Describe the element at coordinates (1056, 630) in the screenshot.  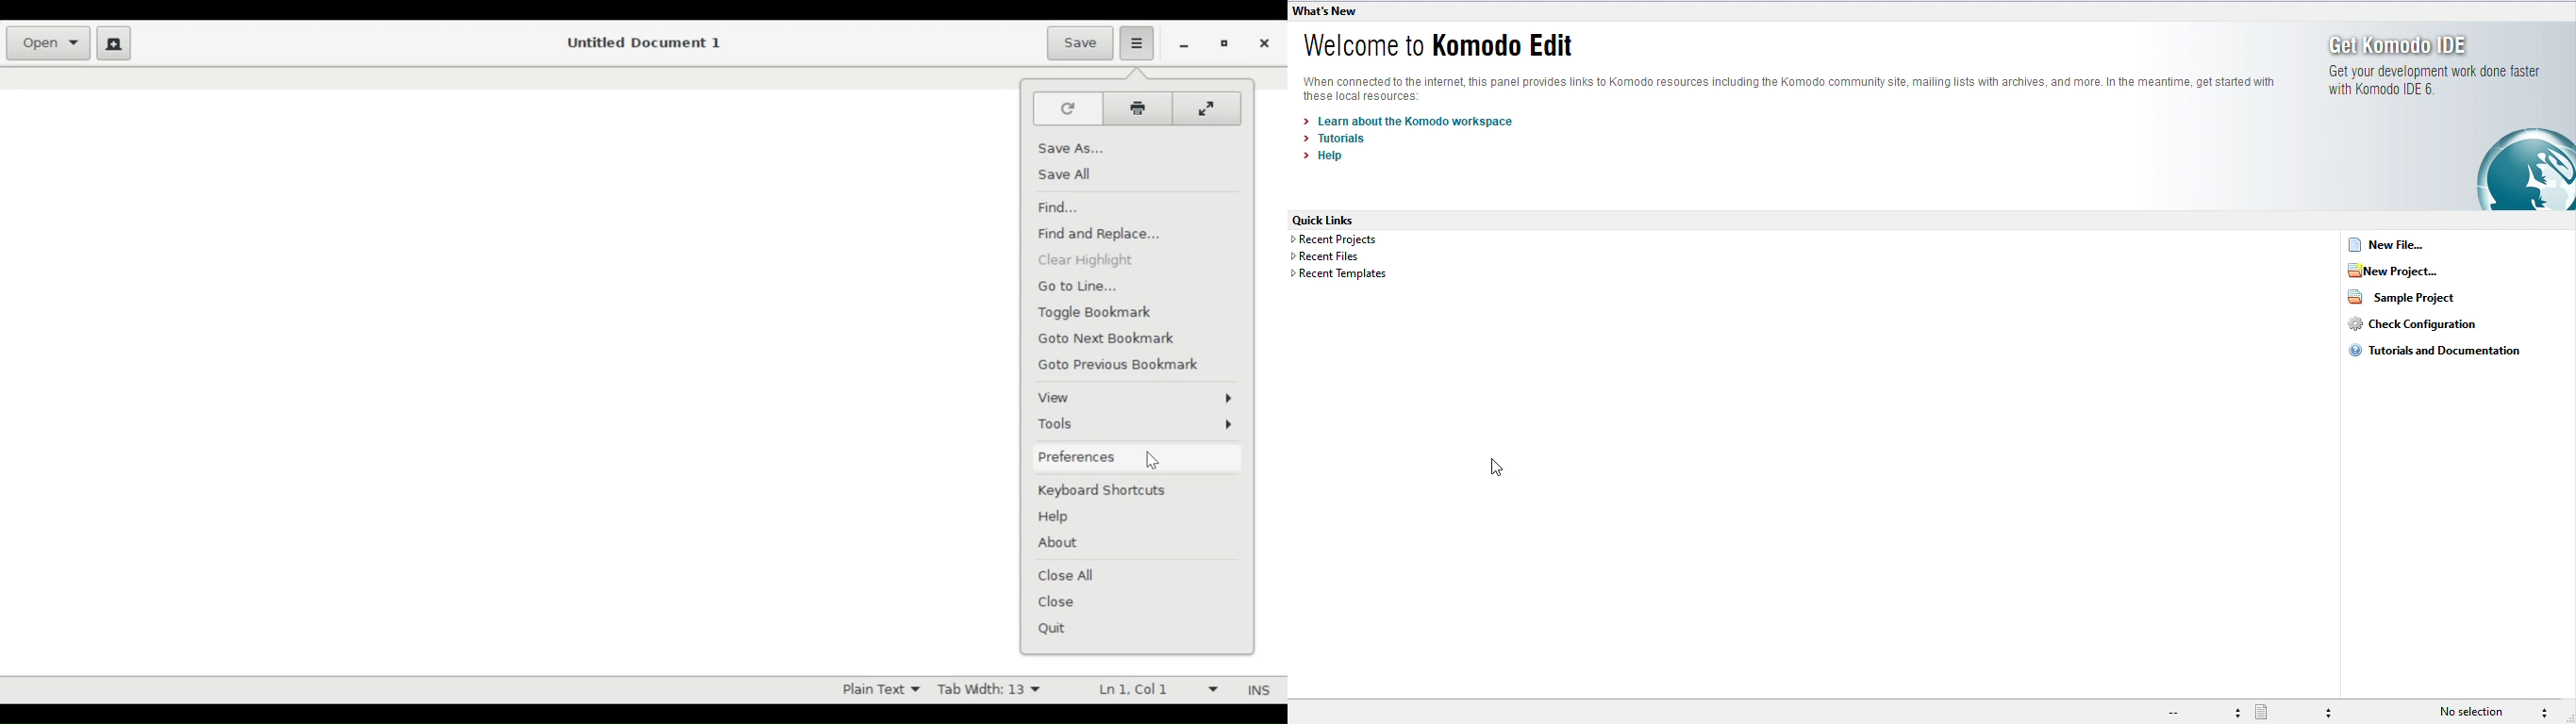
I see `Quit` at that location.